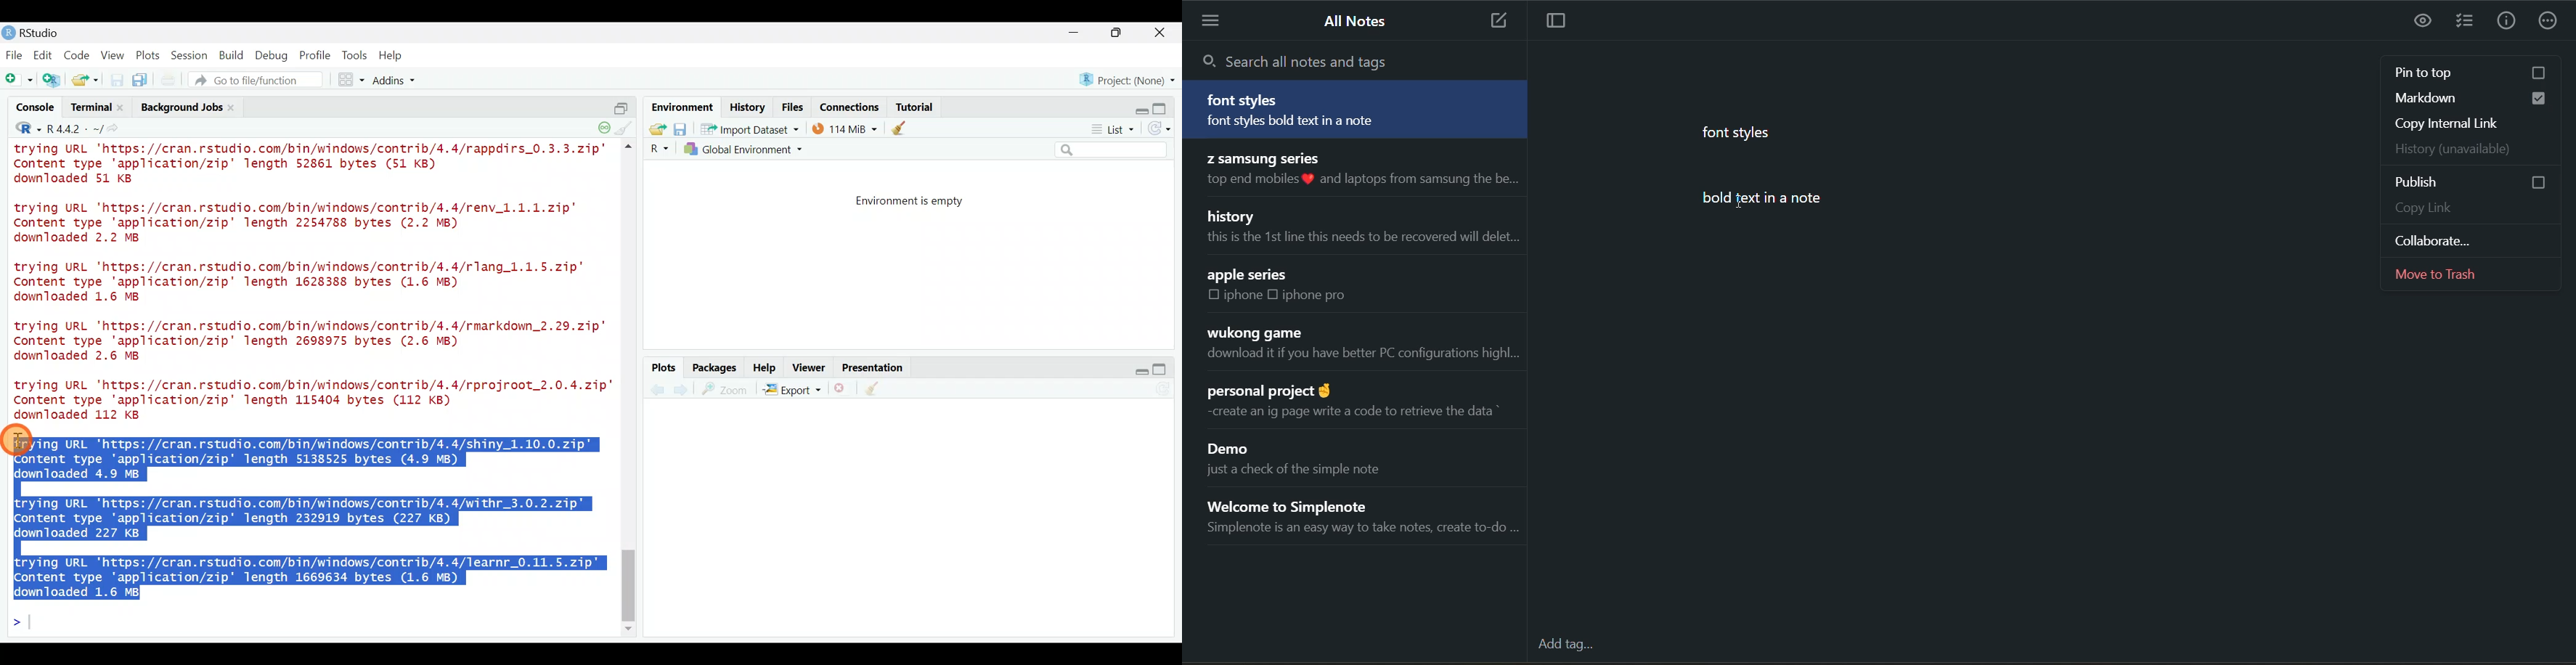 The image size is (2576, 672). I want to click on wukong game, so click(1253, 333).